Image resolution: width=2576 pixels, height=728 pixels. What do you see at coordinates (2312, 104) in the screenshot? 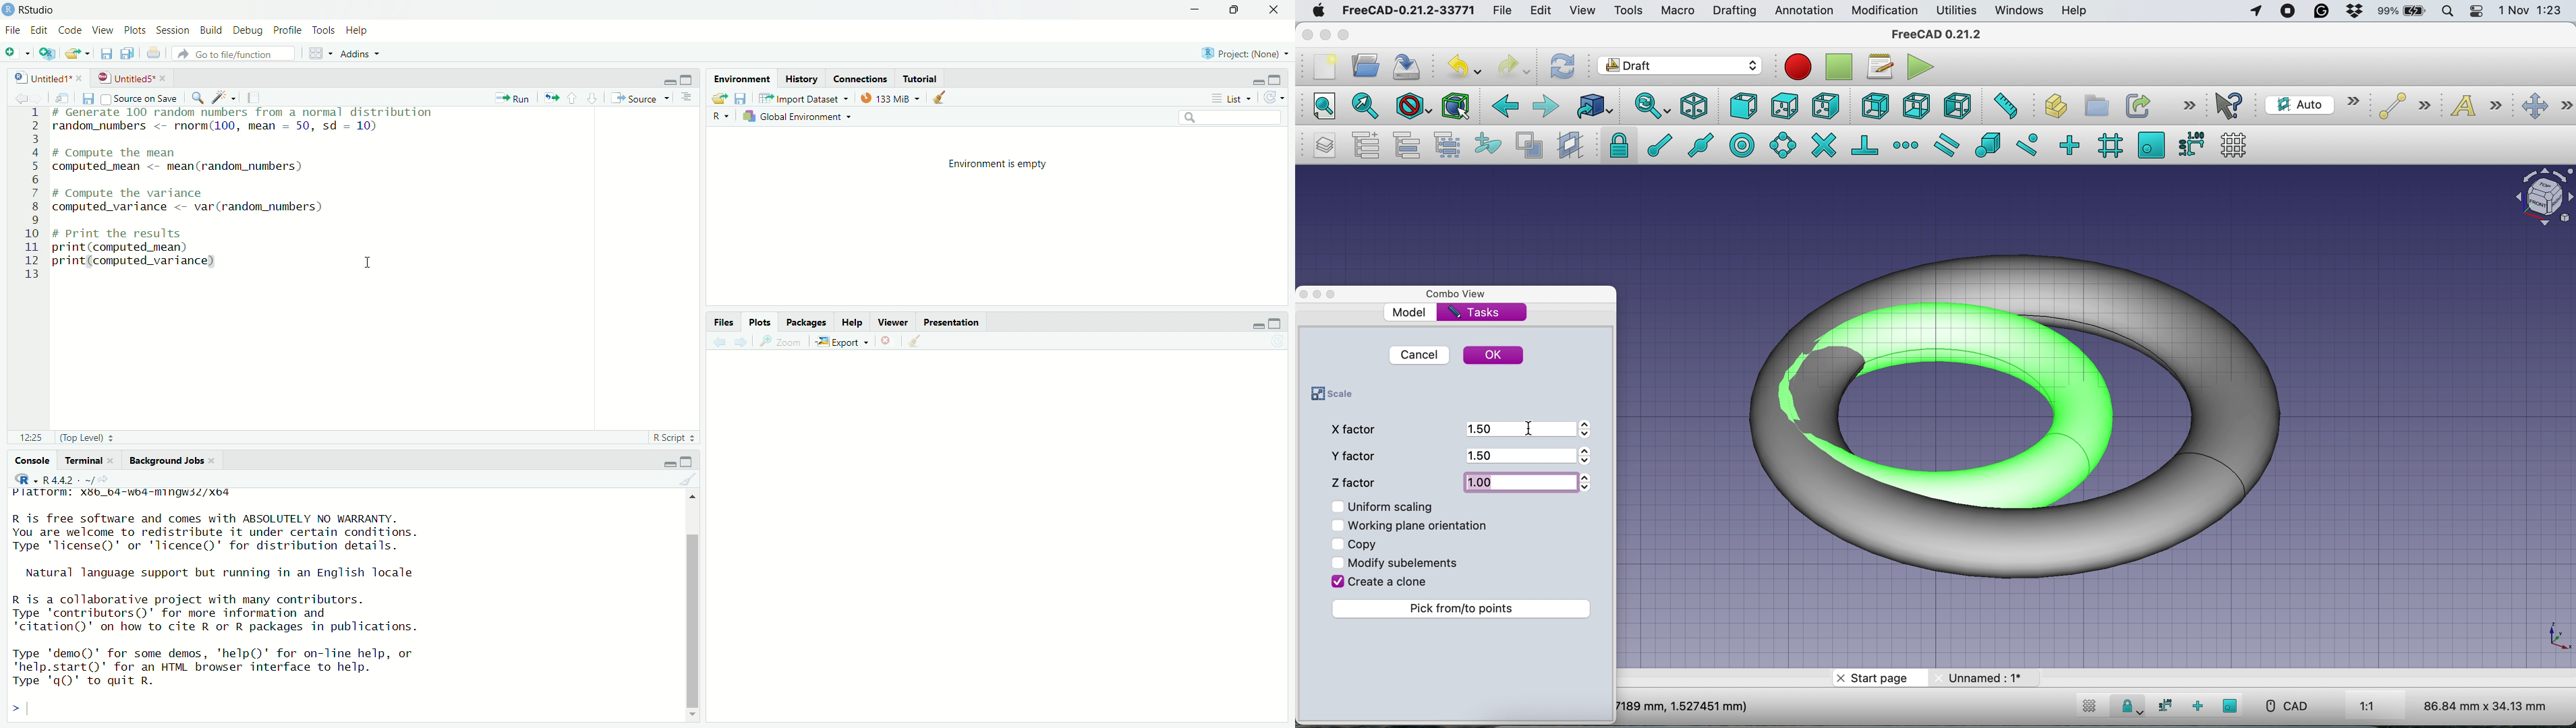
I see `current working plane` at bounding box center [2312, 104].